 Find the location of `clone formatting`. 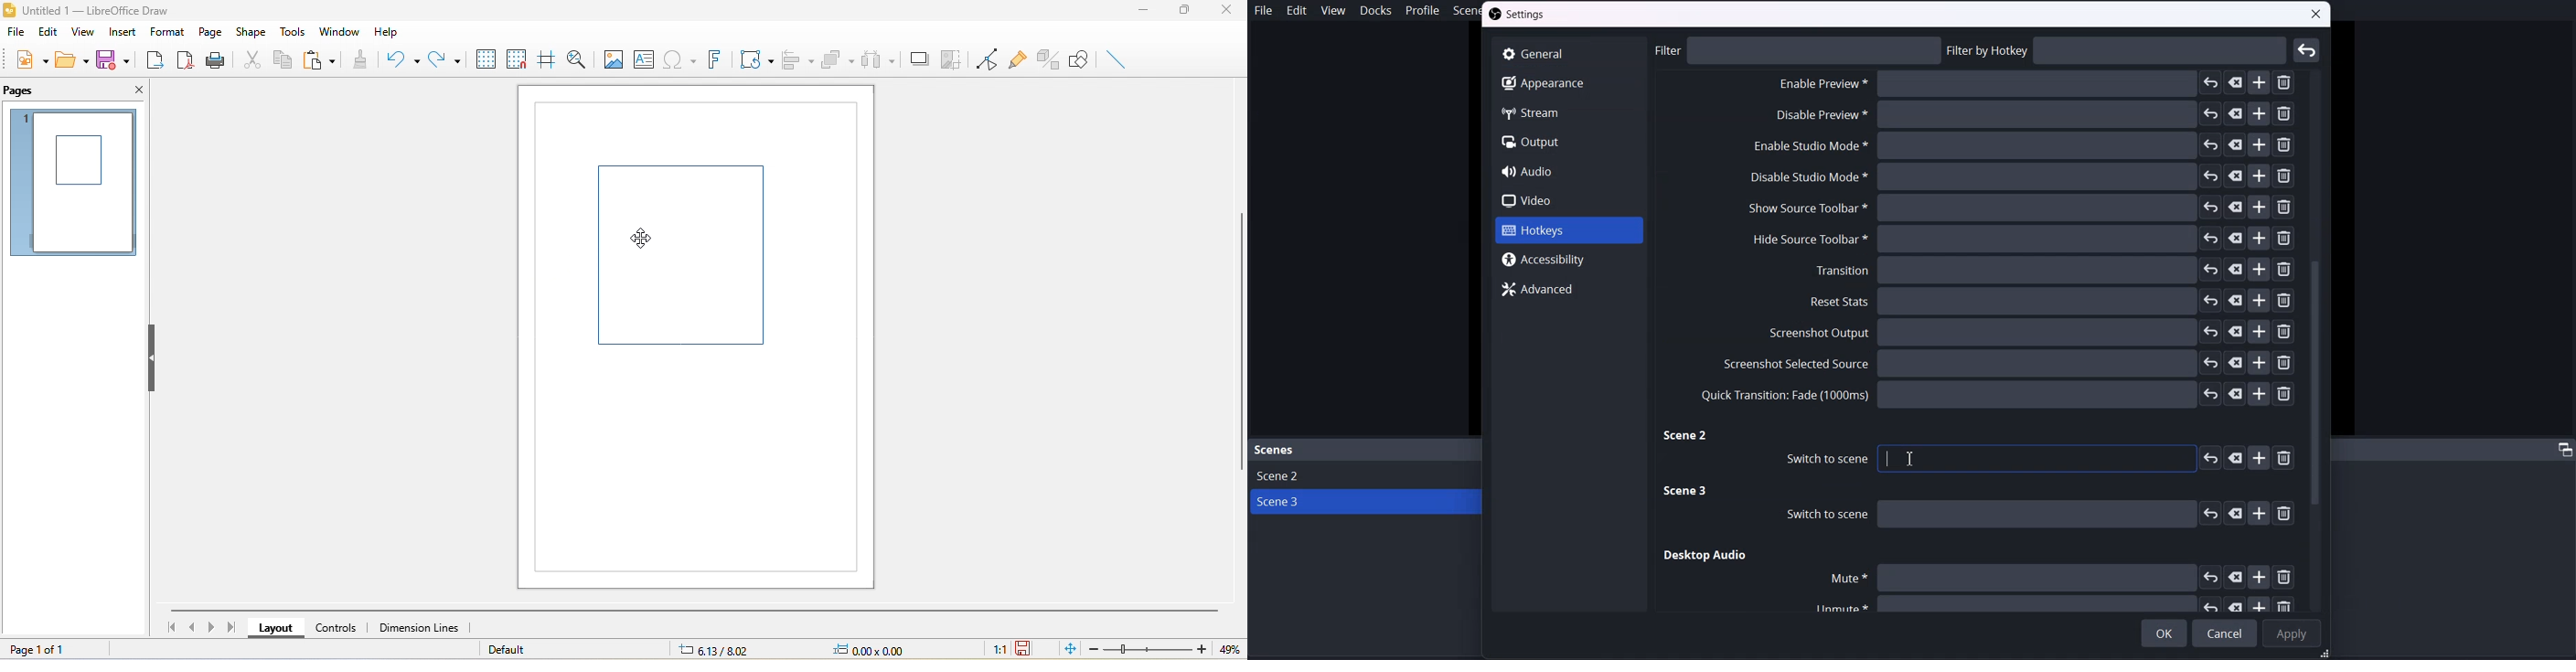

clone formatting is located at coordinates (360, 62).